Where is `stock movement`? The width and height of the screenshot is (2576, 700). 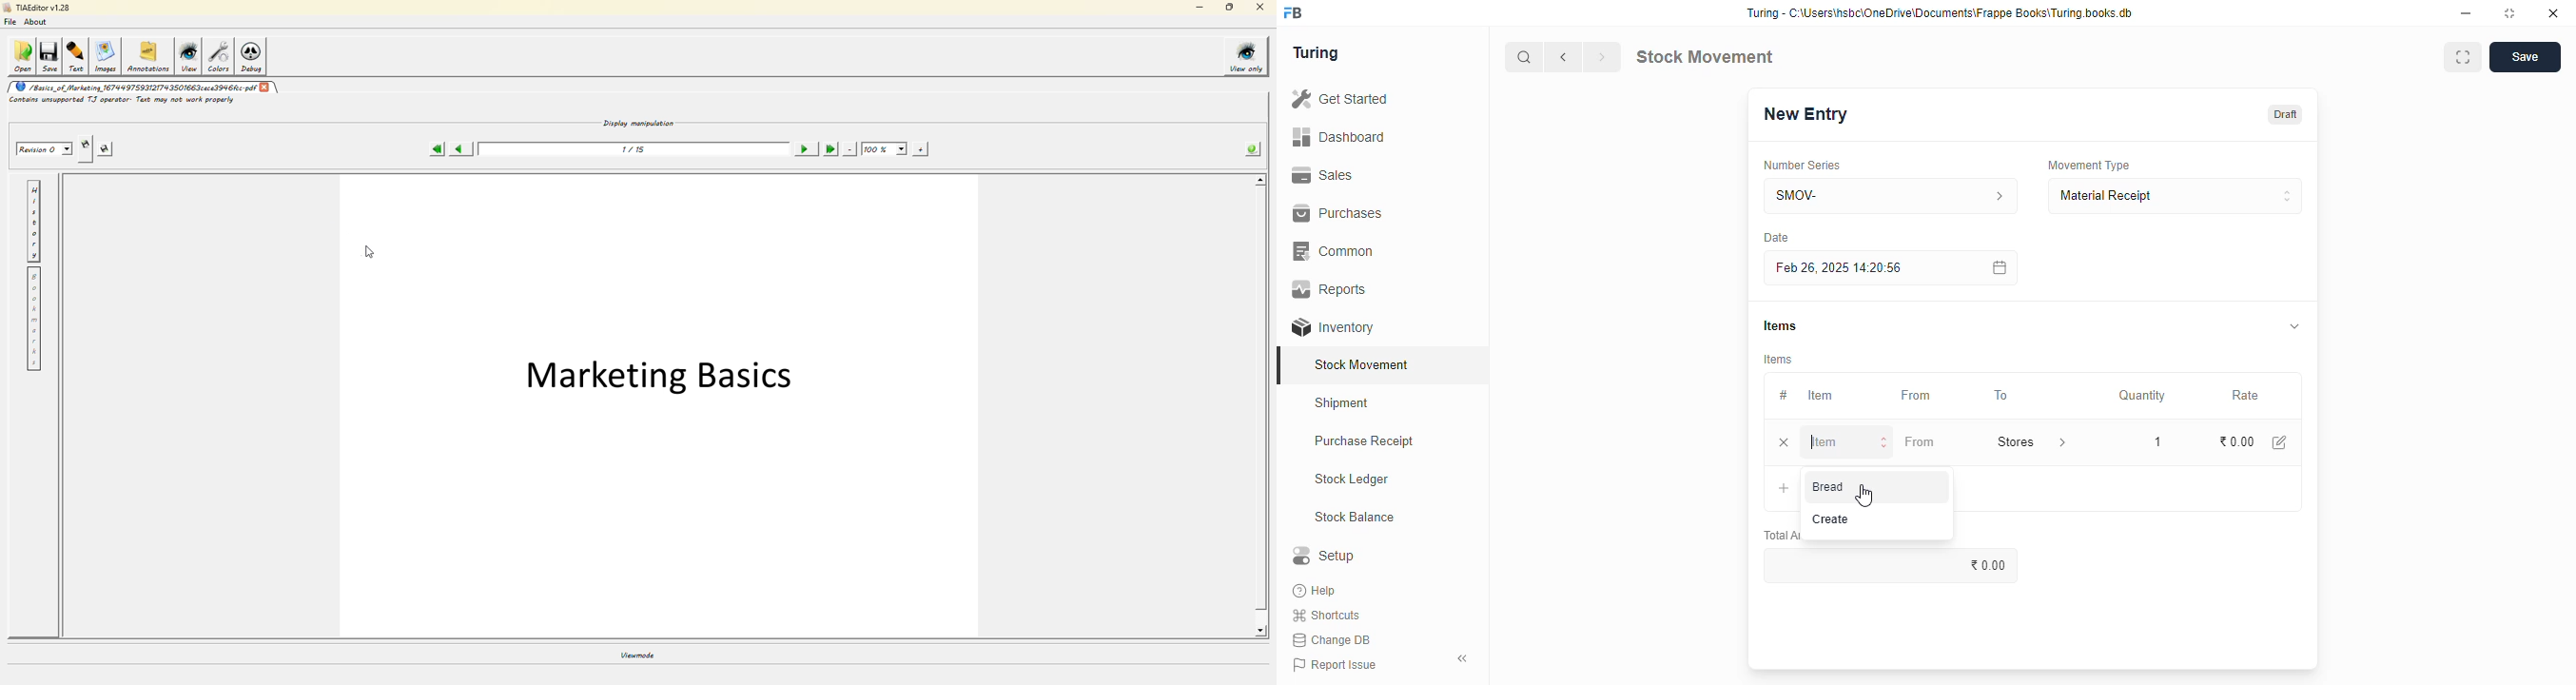
stock movement is located at coordinates (1704, 56).